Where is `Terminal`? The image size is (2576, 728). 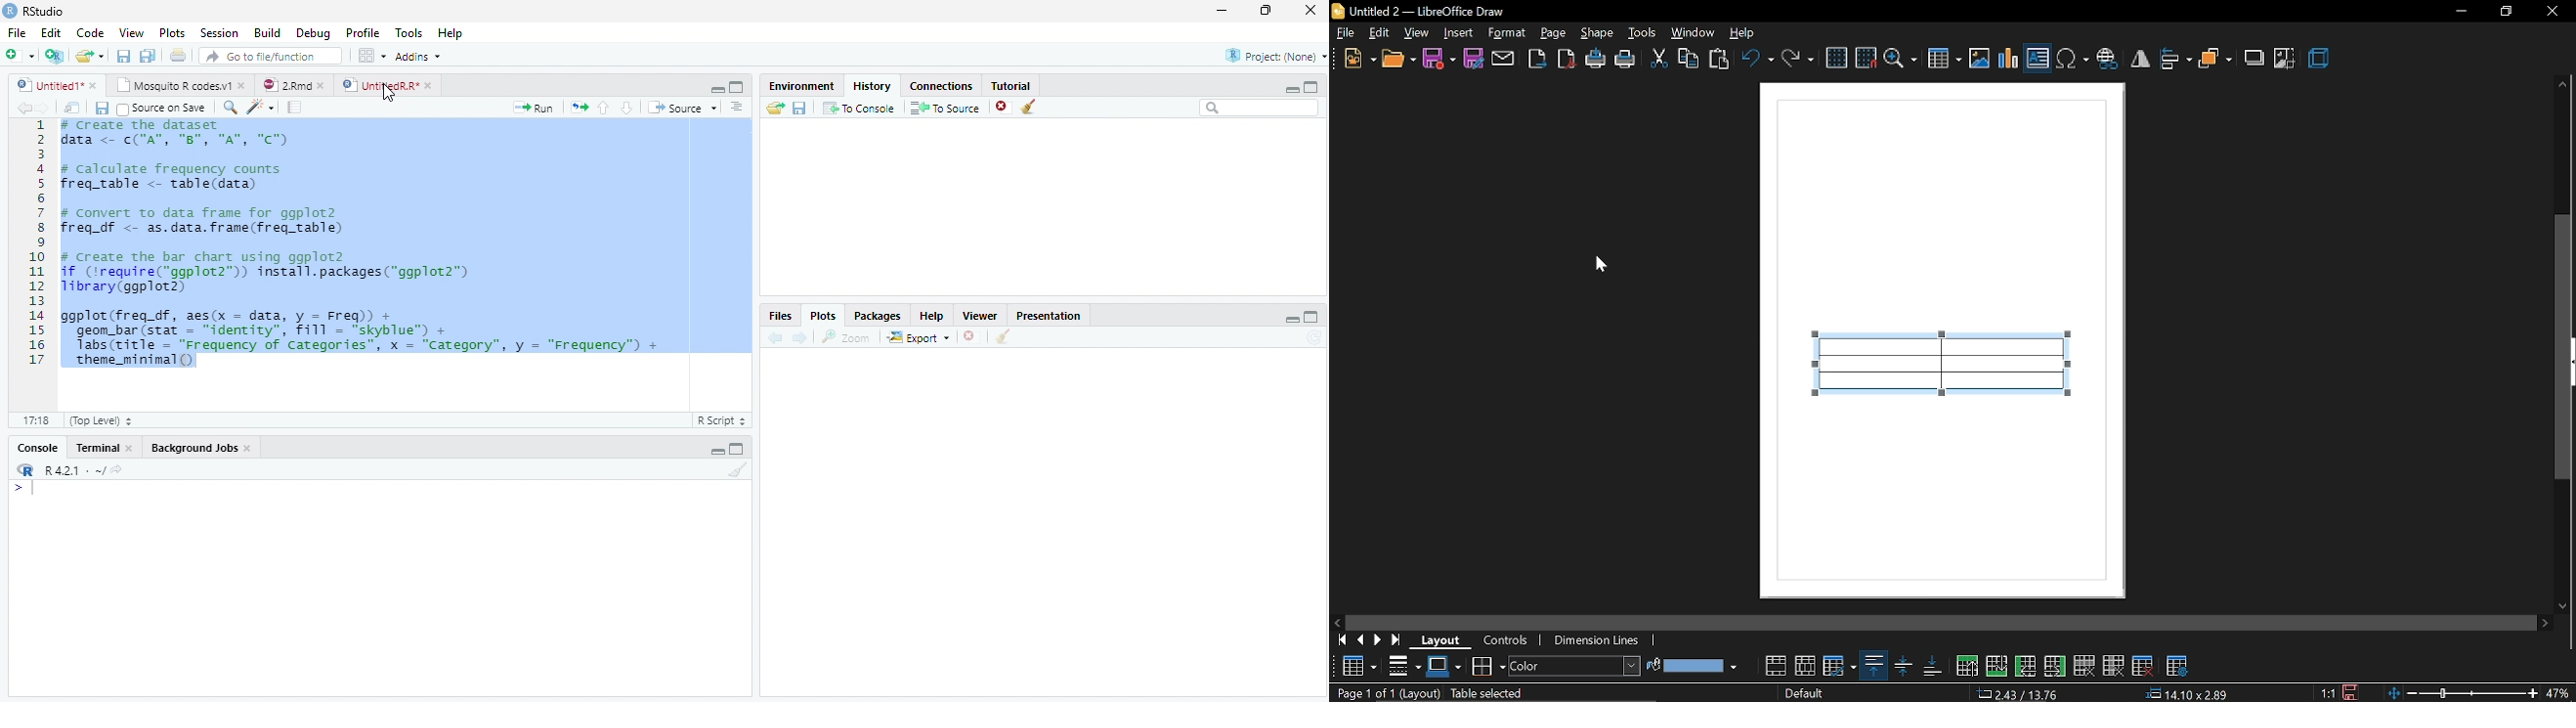 Terminal is located at coordinates (105, 447).